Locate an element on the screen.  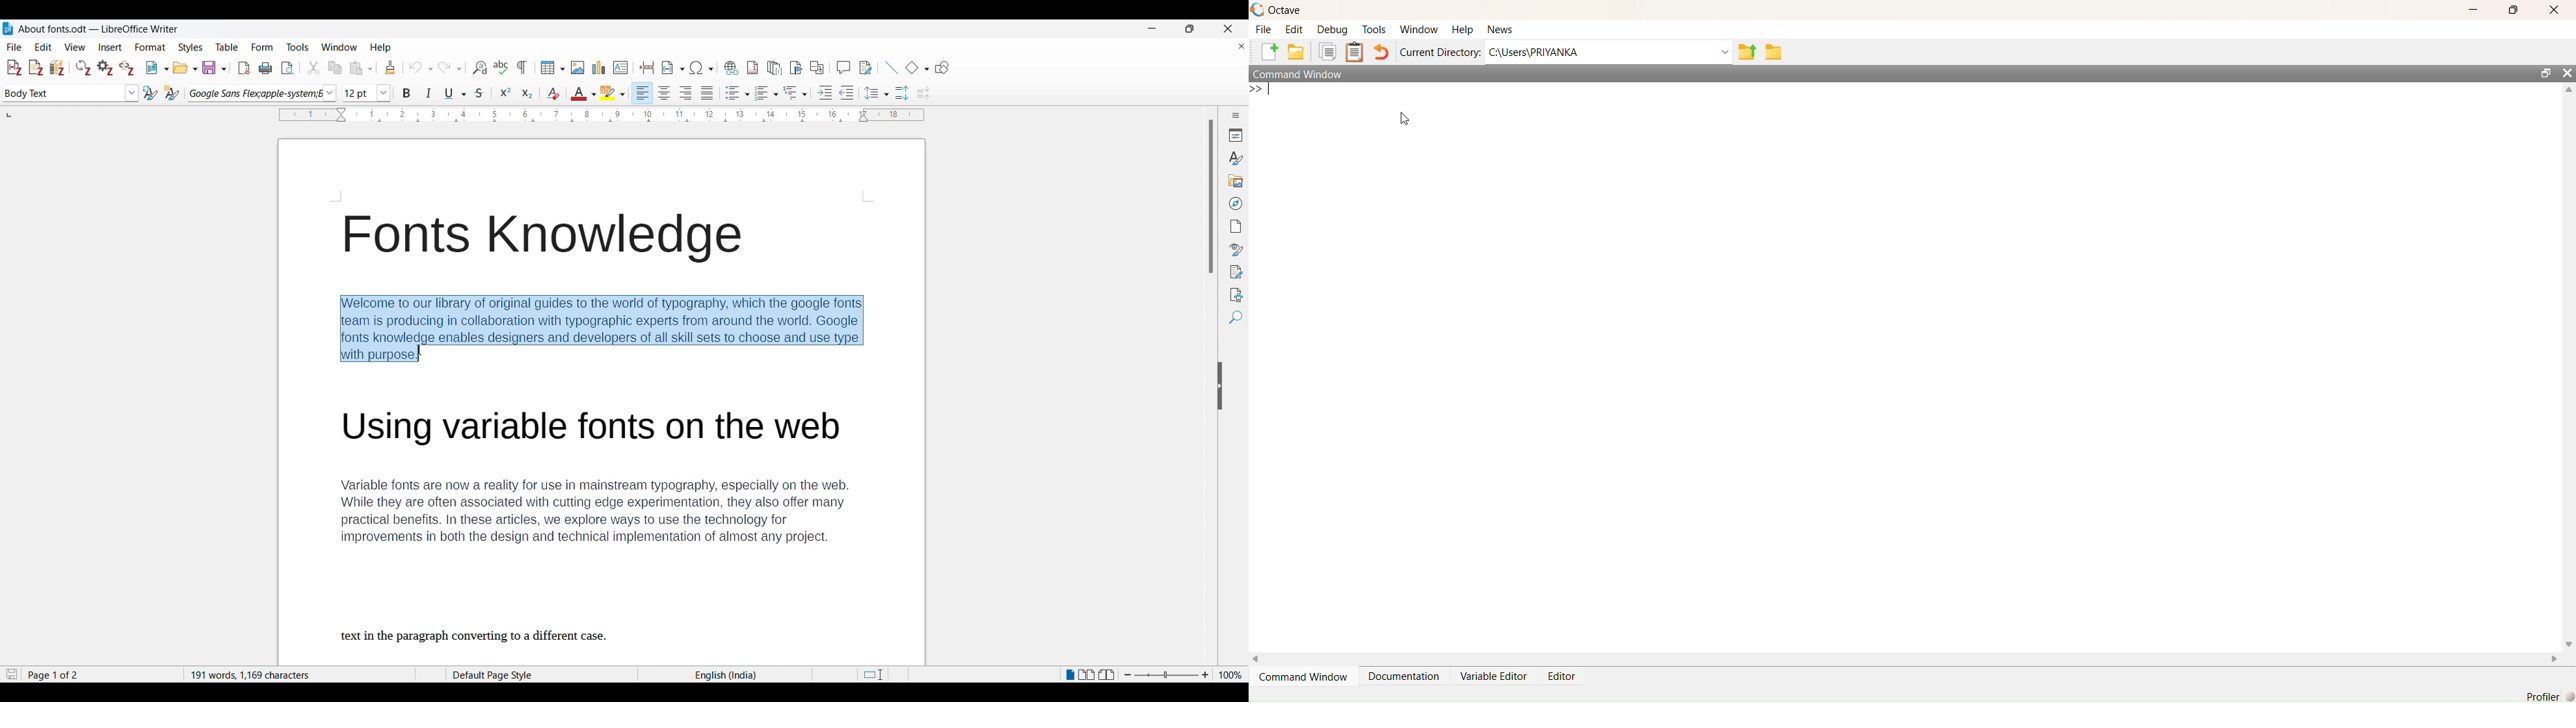
word and character count is located at coordinates (254, 674).